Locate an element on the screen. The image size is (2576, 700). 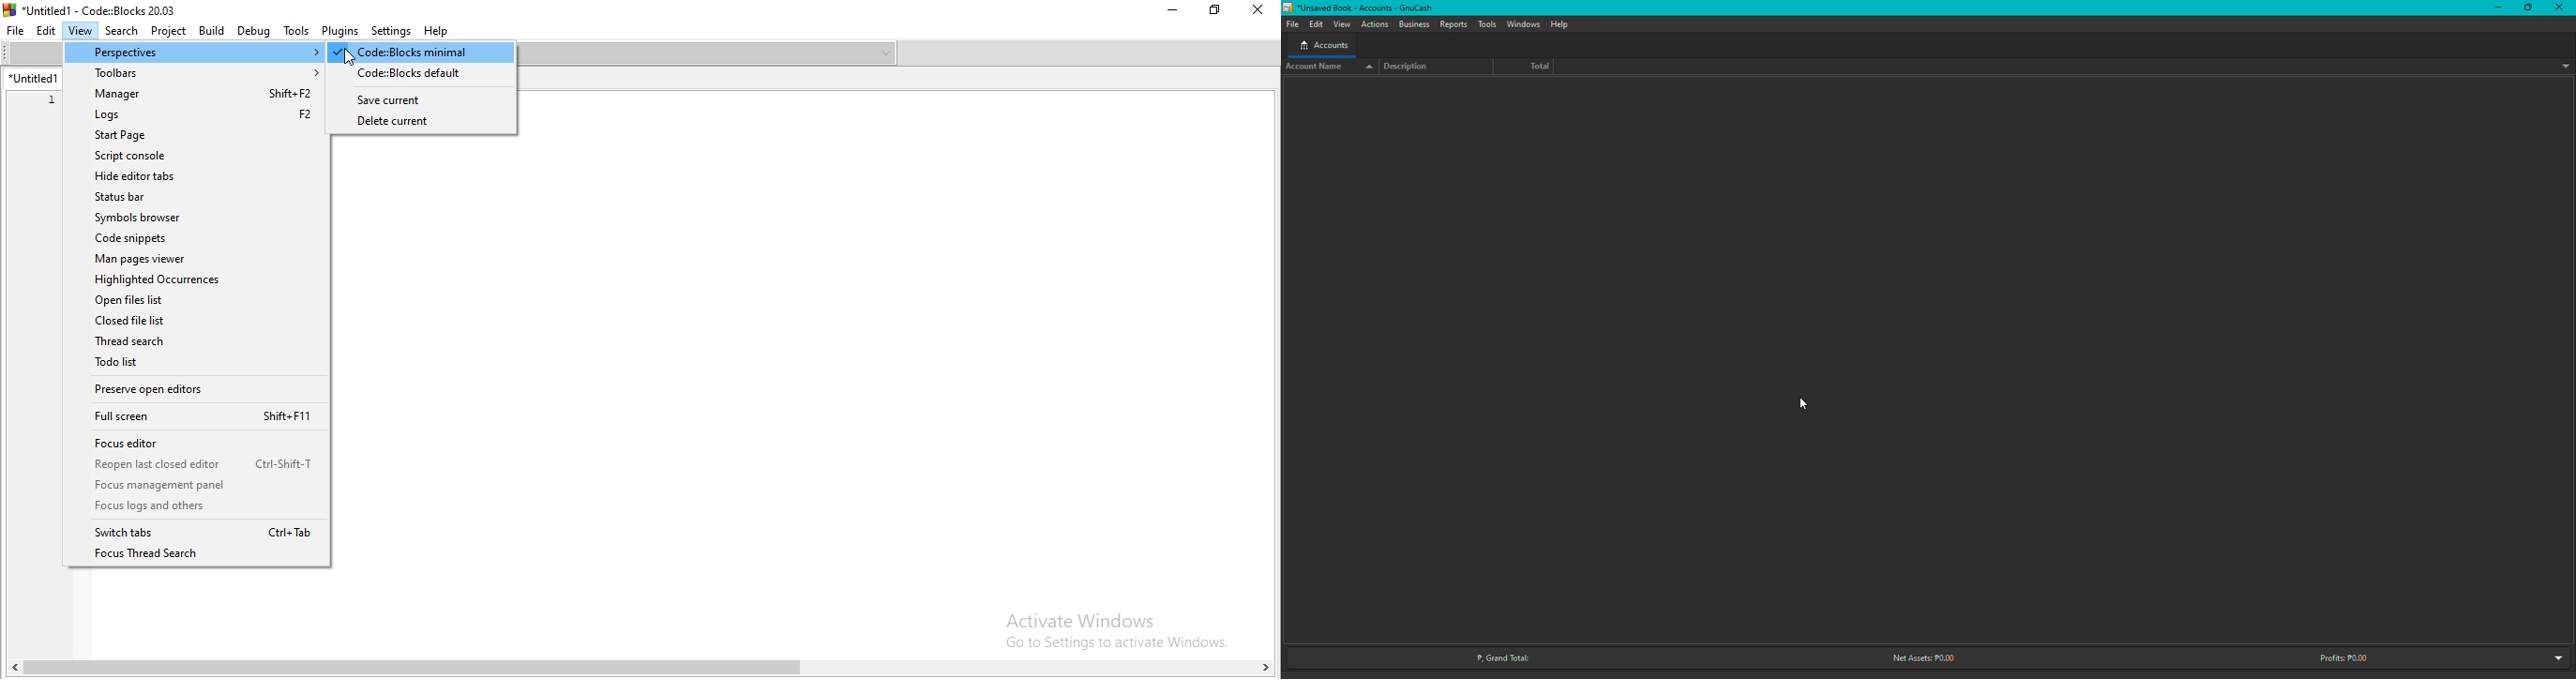
Accounts is located at coordinates (1321, 46).